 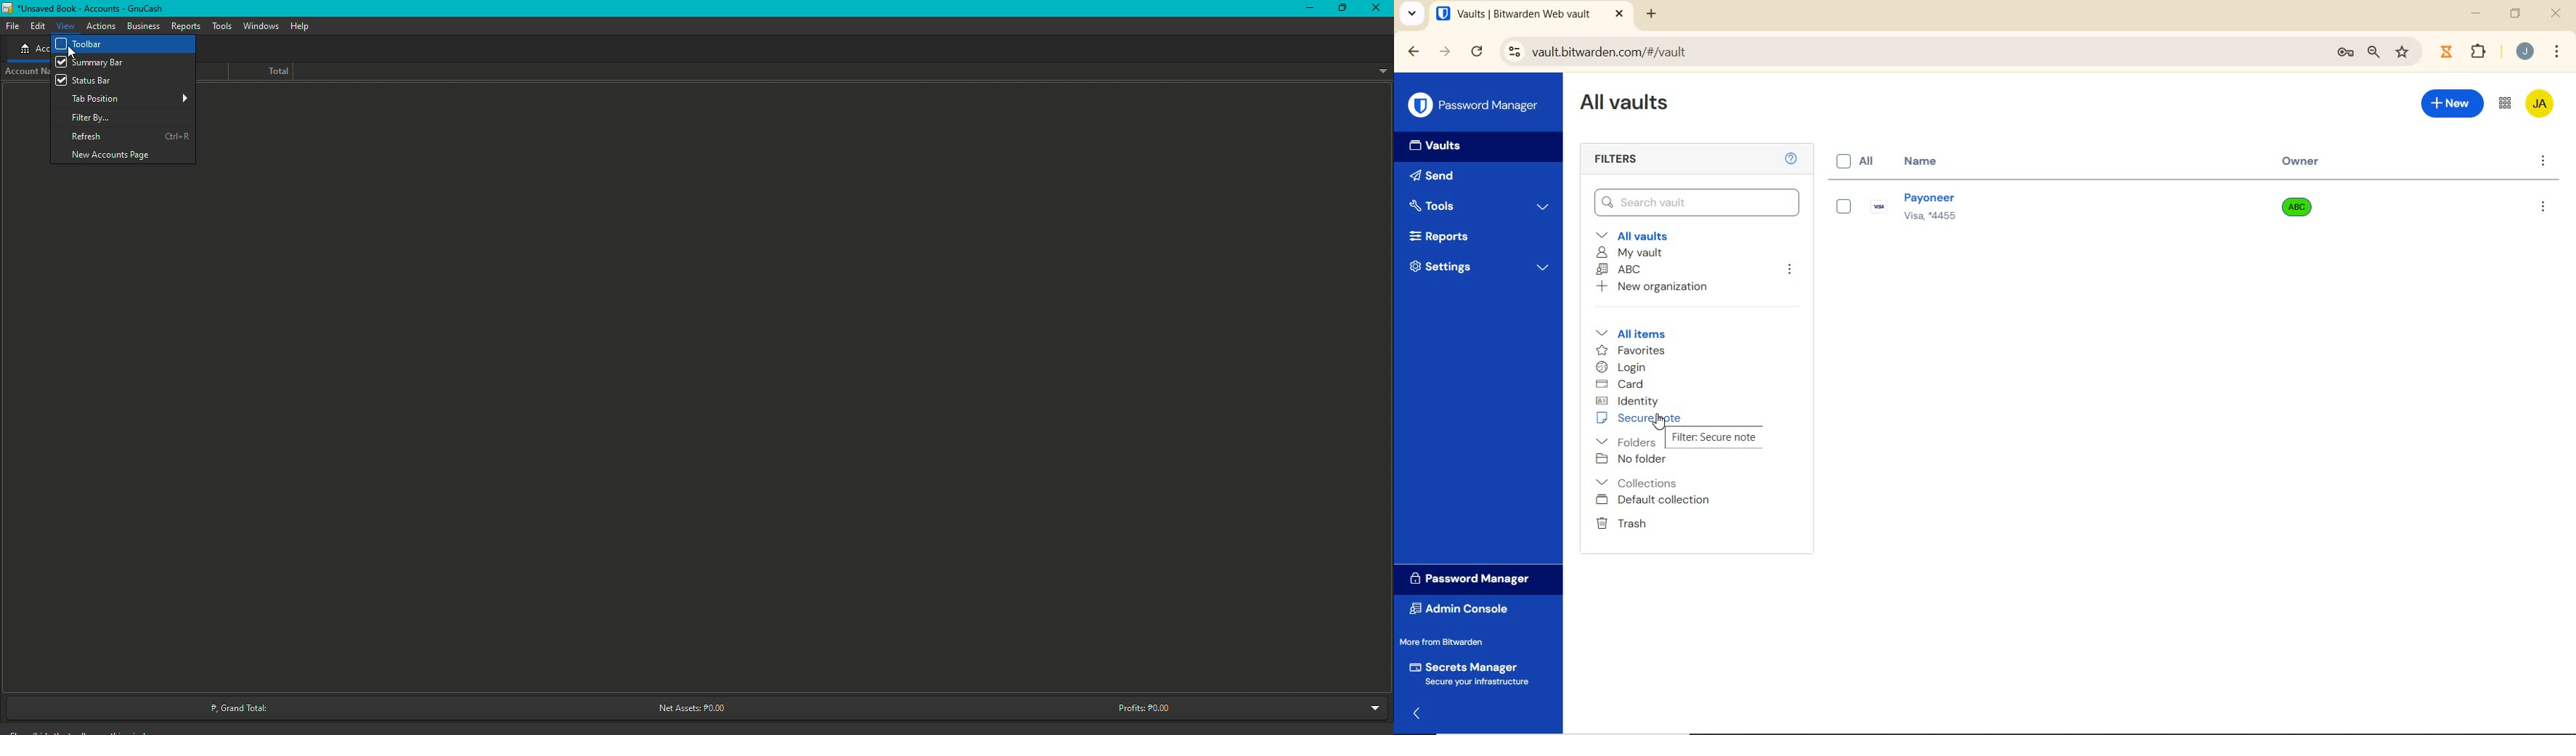 What do you see at coordinates (2541, 105) in the screenshot?
I see `Bitwarden Account` at bounding box center [2541, 105].